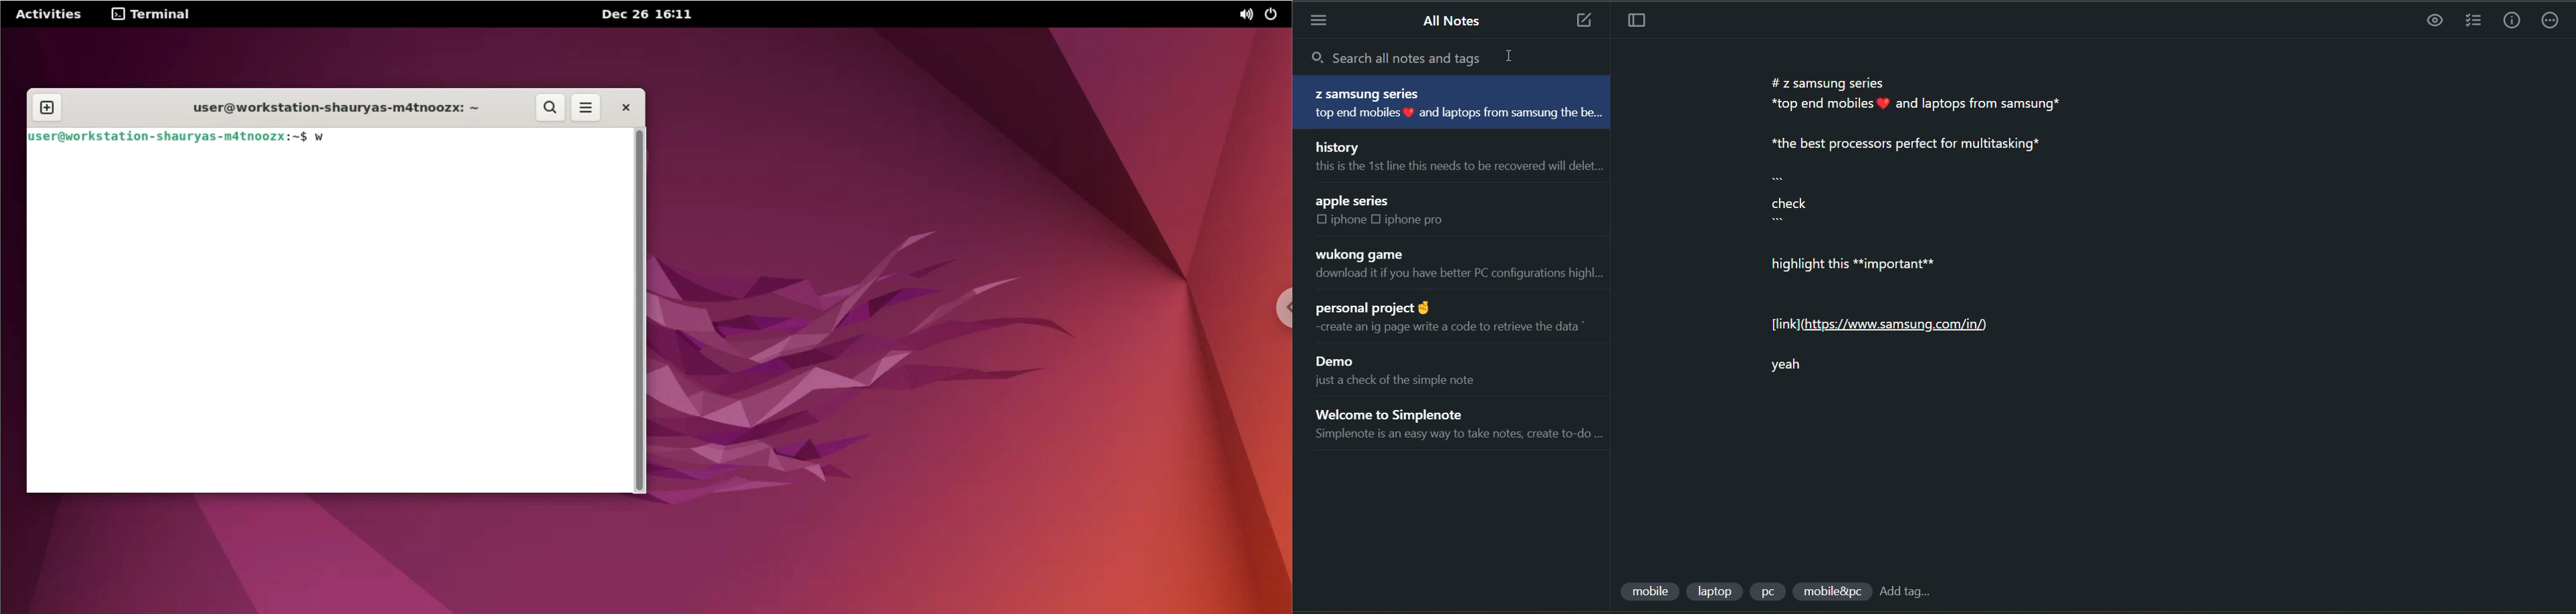  I want to click on checkbox, so click(1376, 219).